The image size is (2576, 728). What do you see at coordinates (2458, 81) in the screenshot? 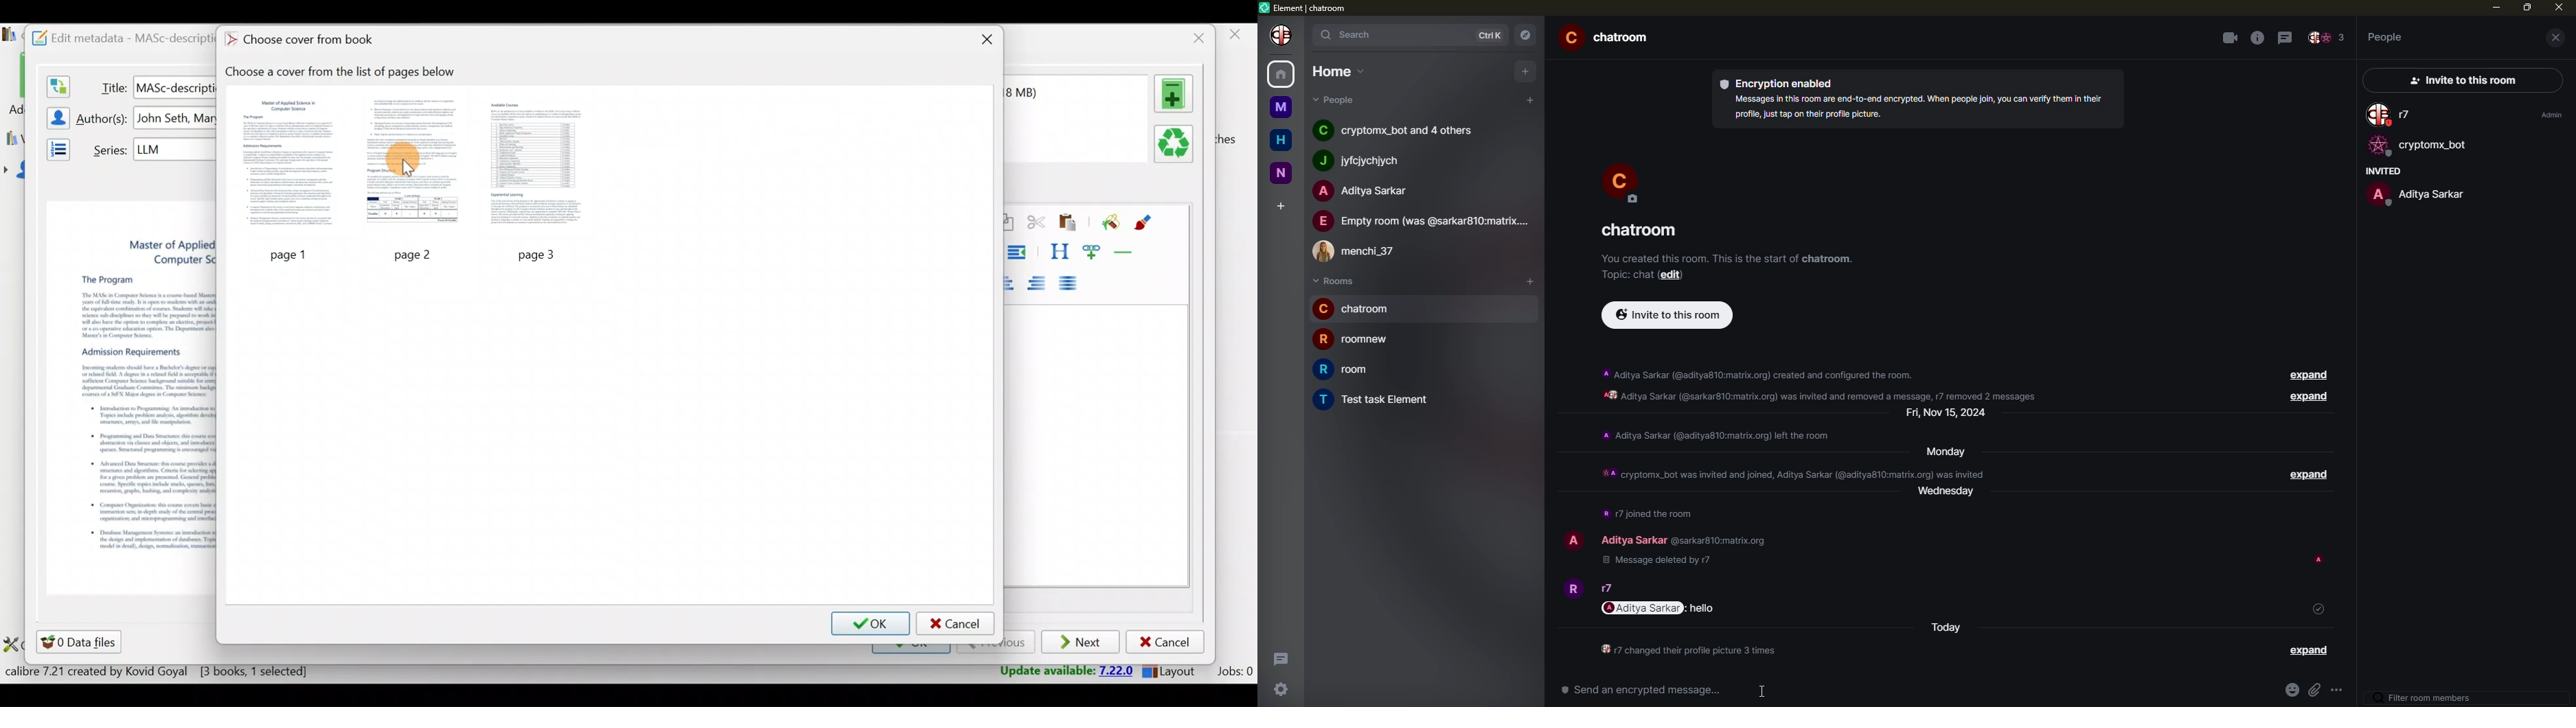
I see `invite` at bounding box center [2458, 81].